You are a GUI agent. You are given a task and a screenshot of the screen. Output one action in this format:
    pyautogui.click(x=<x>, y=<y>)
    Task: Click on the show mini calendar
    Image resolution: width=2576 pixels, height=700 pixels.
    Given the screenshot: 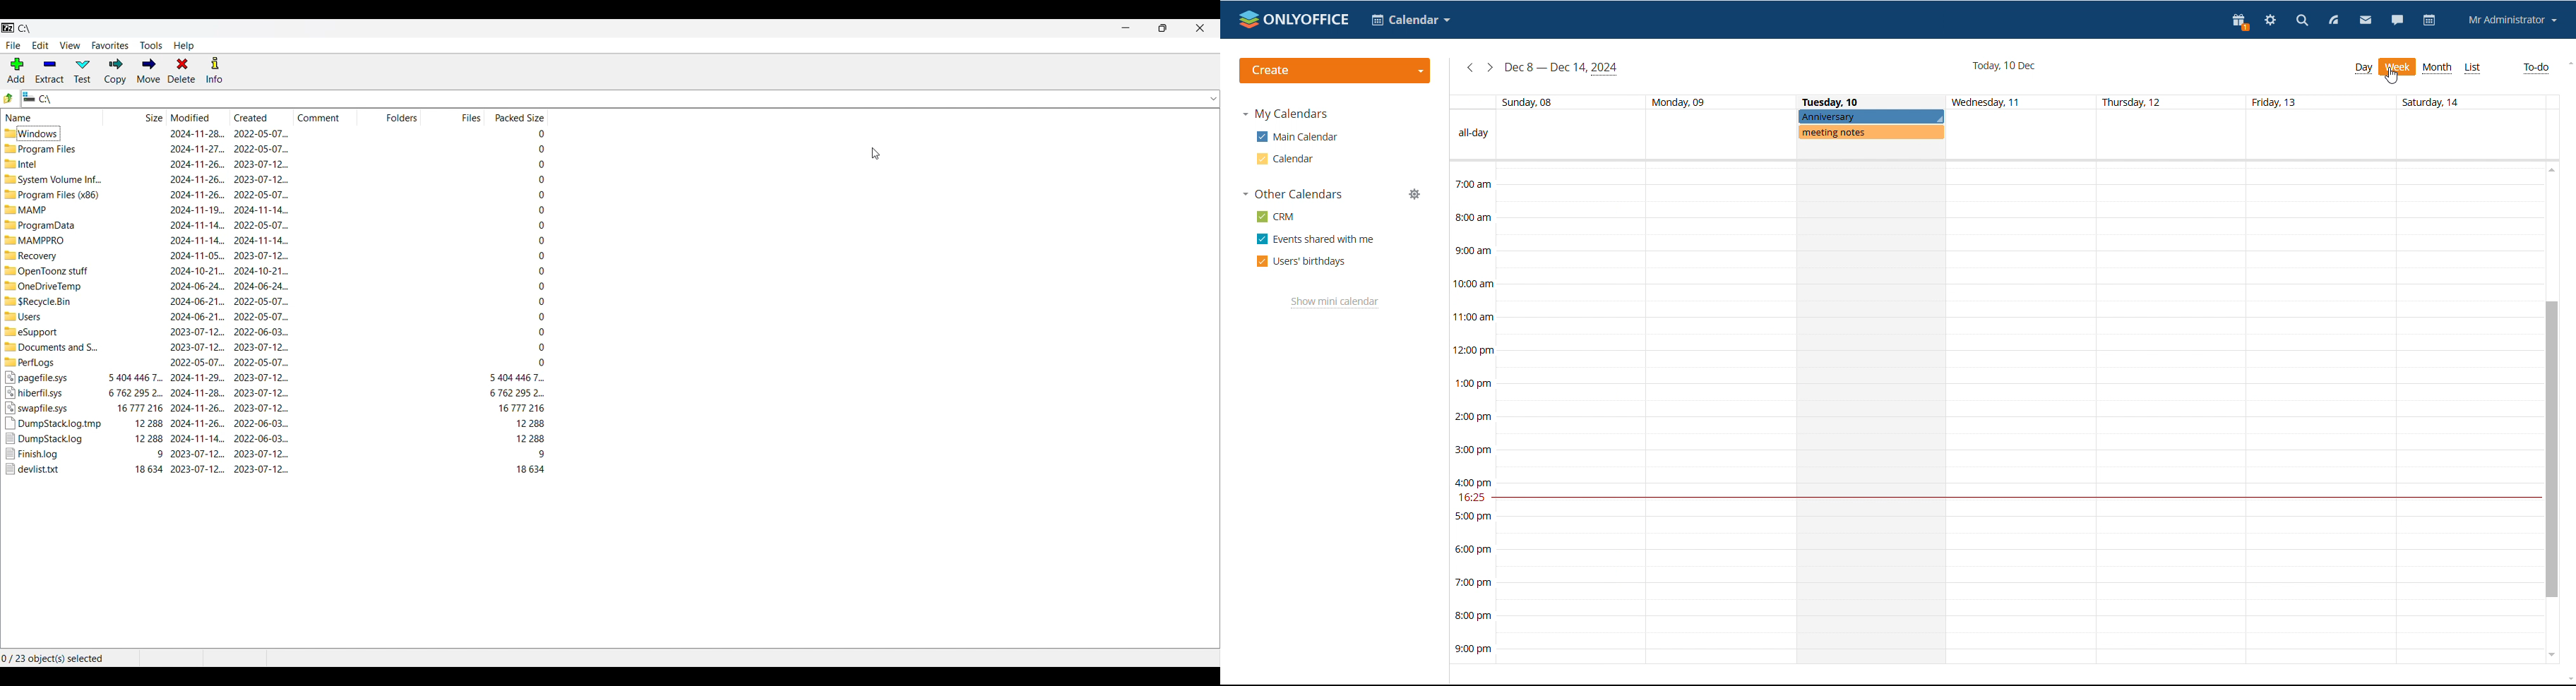 What is the action you would take?
    pyautogui.click(x=1335, y=303)
    